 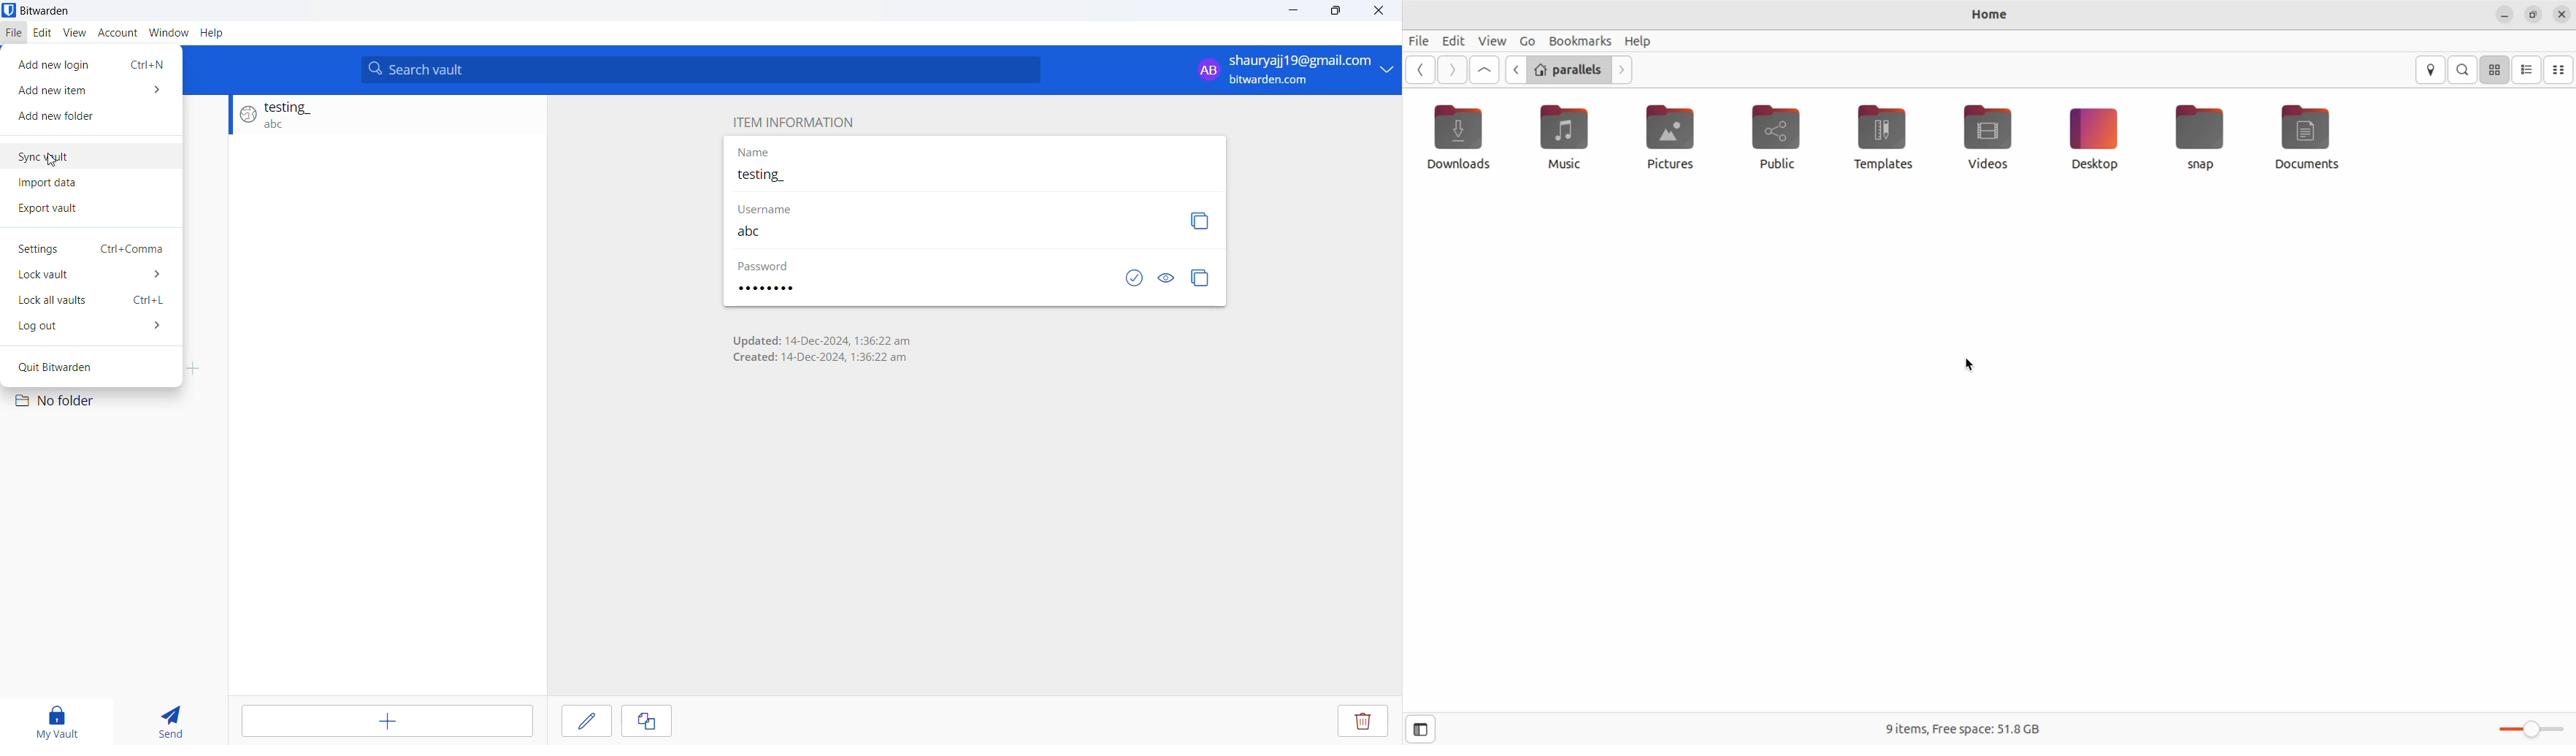 I want to click on Username heading, so click(x=776, y=207).